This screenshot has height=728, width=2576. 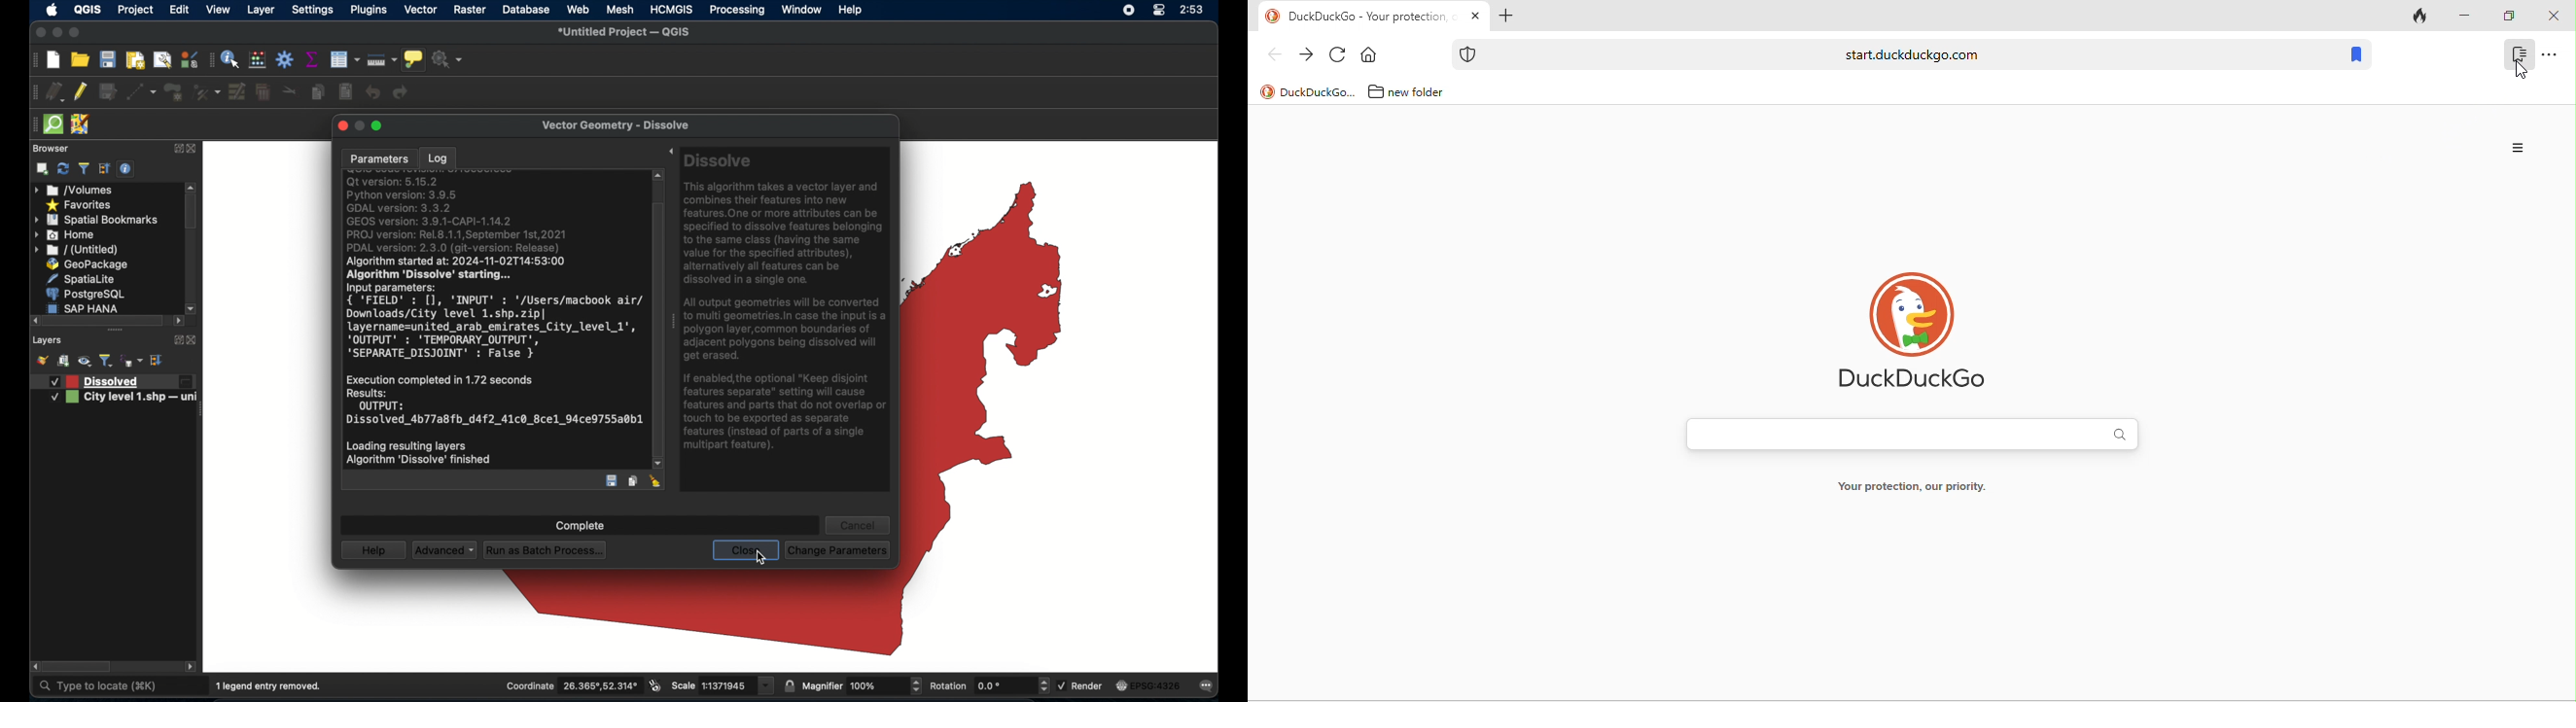 What do you see at coordinates (64, 361) in the screenshot?
I see `add group` at bounding box center [64, 361].